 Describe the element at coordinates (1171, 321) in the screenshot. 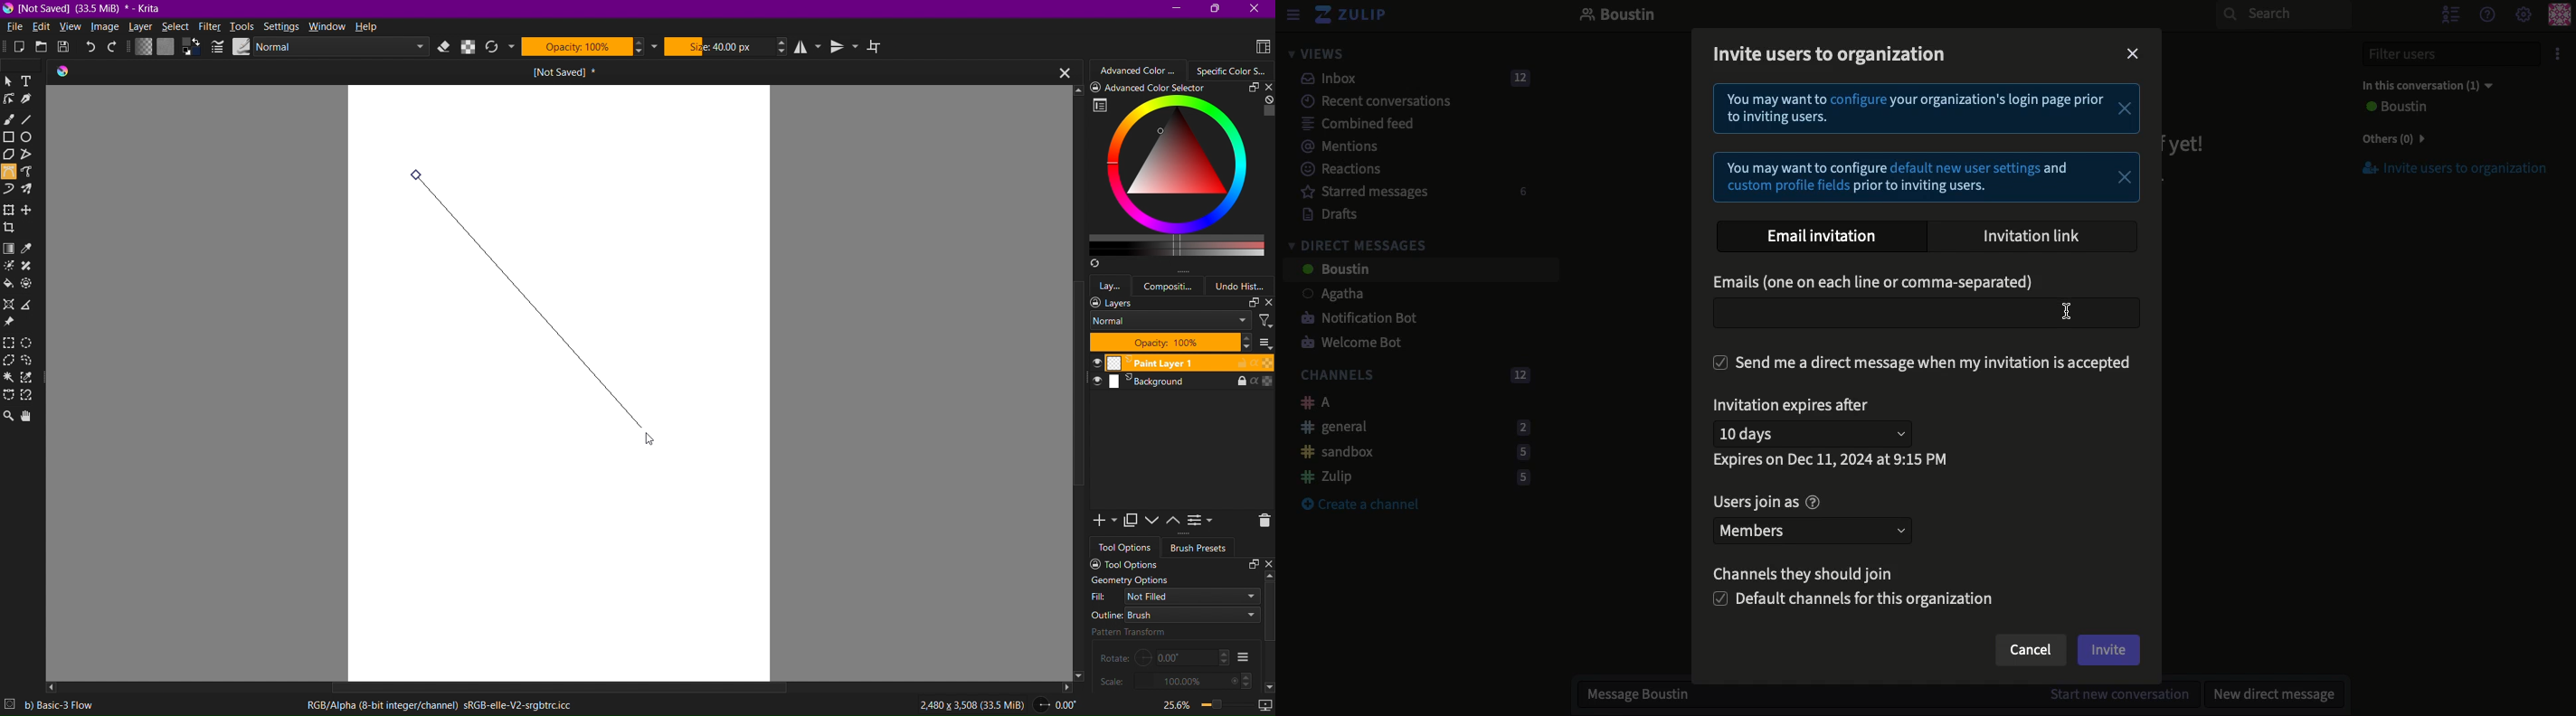

I see `Layer Mode` at that location.